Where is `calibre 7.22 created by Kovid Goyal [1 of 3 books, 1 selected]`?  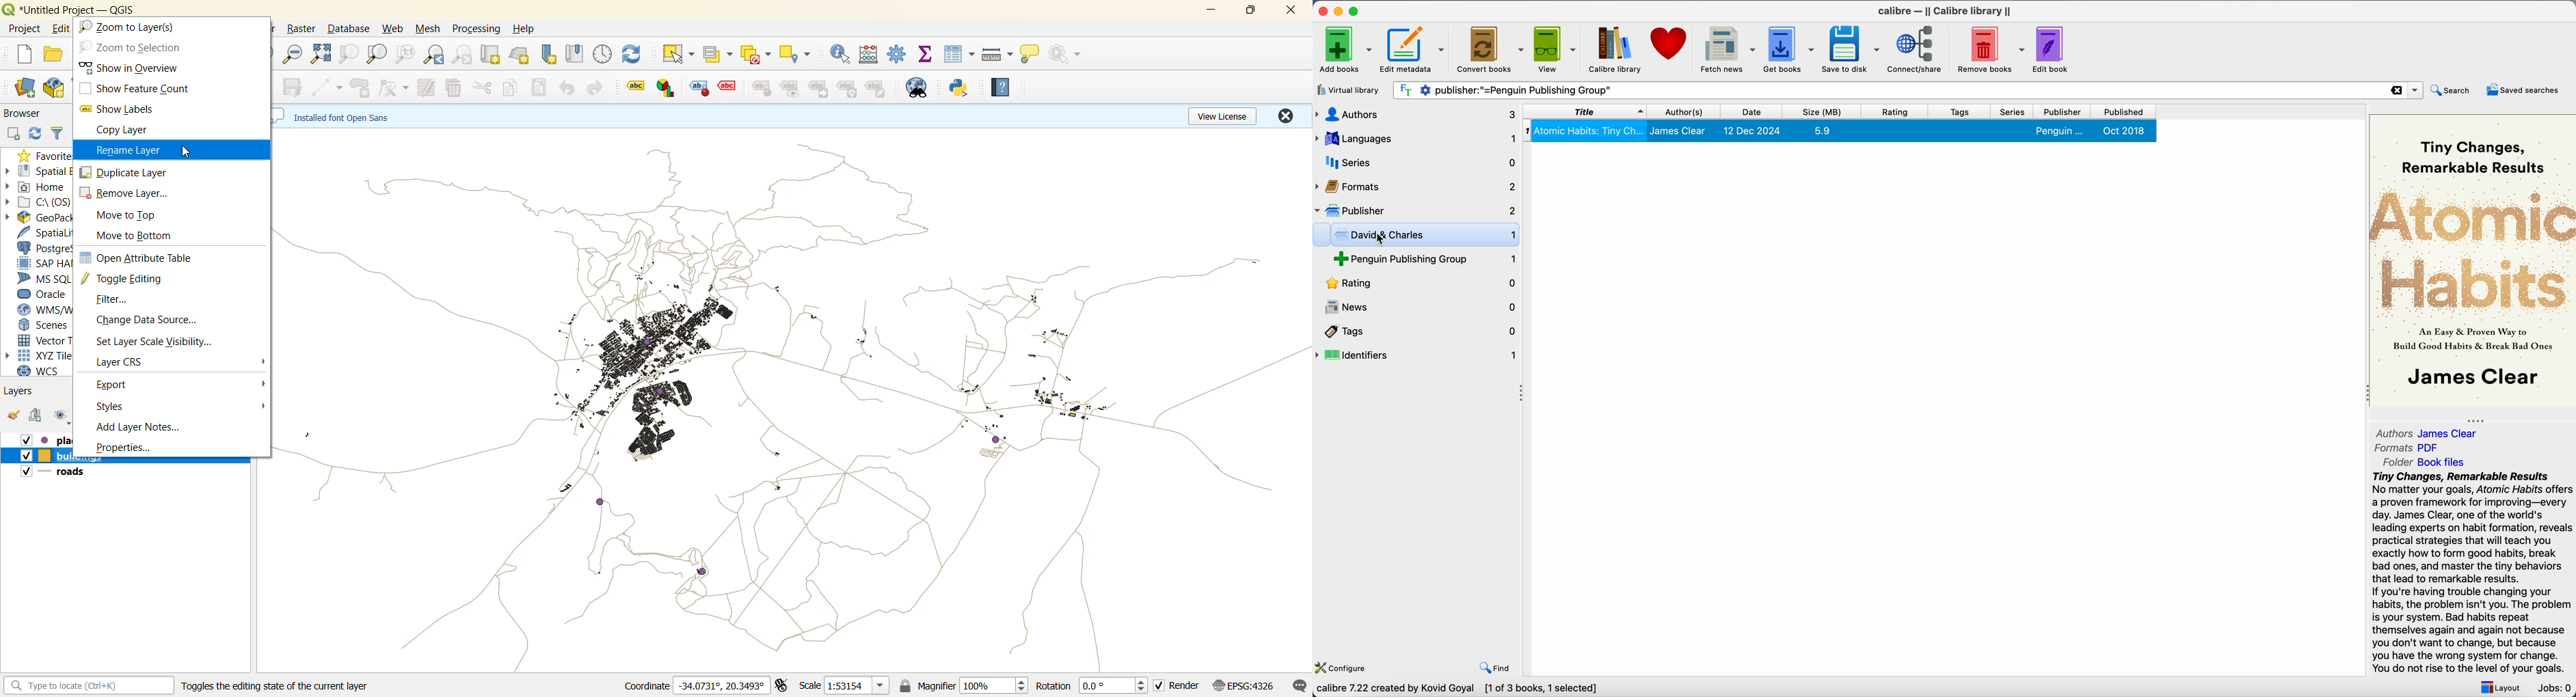
calibre 7.22 created by Kovid Goyal [1 of 3 books, 1 selected] is located at coordinates (1461, 688).